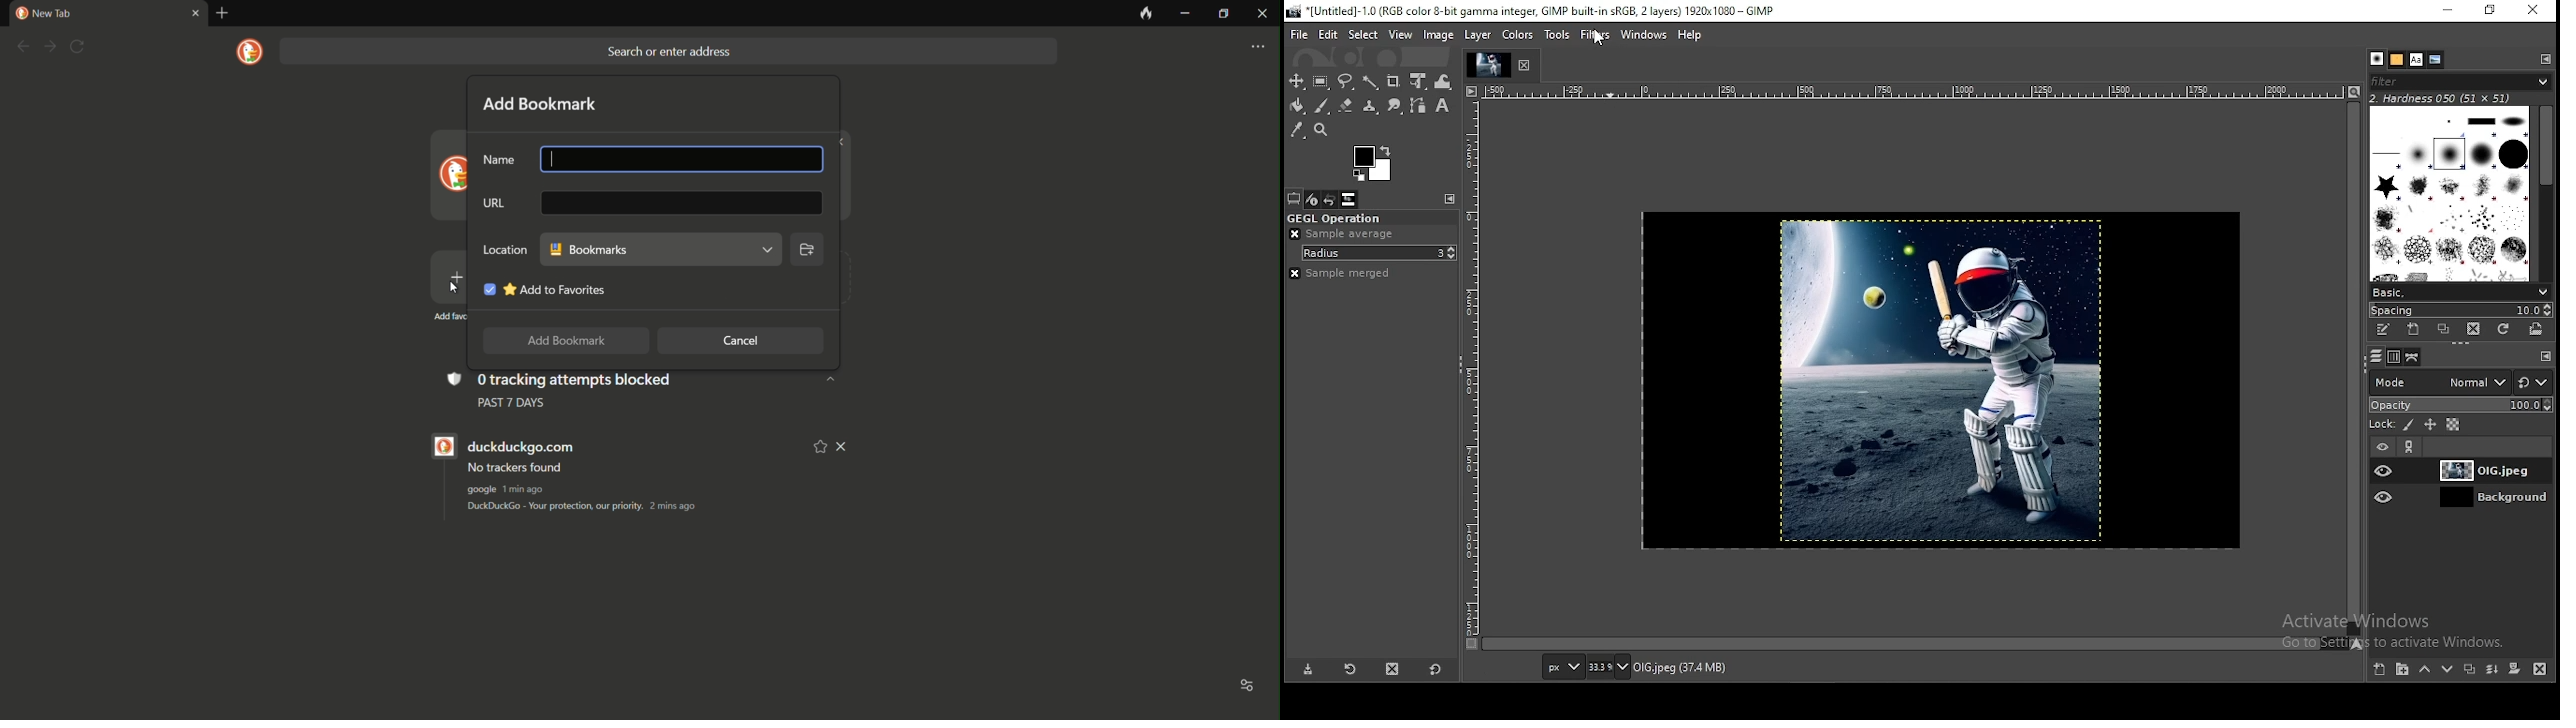  I want to click on link, so click(2413, 446).